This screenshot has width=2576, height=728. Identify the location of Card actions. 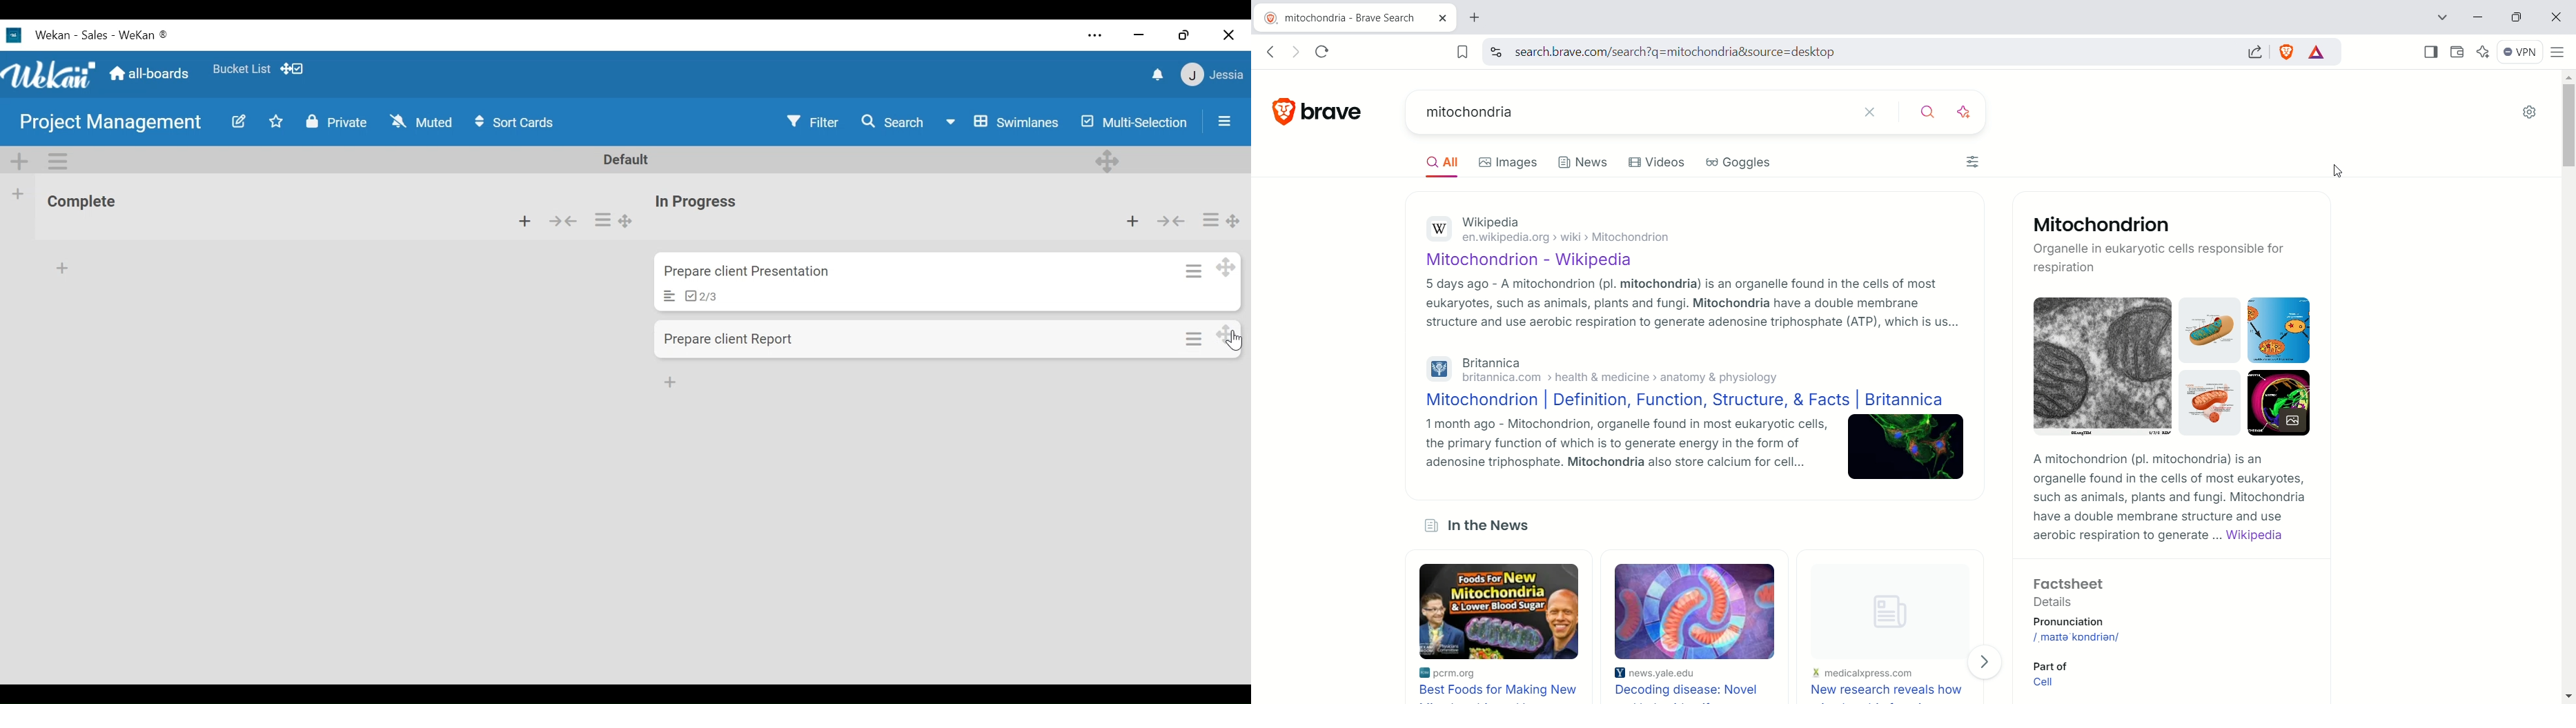
(1191, 267).